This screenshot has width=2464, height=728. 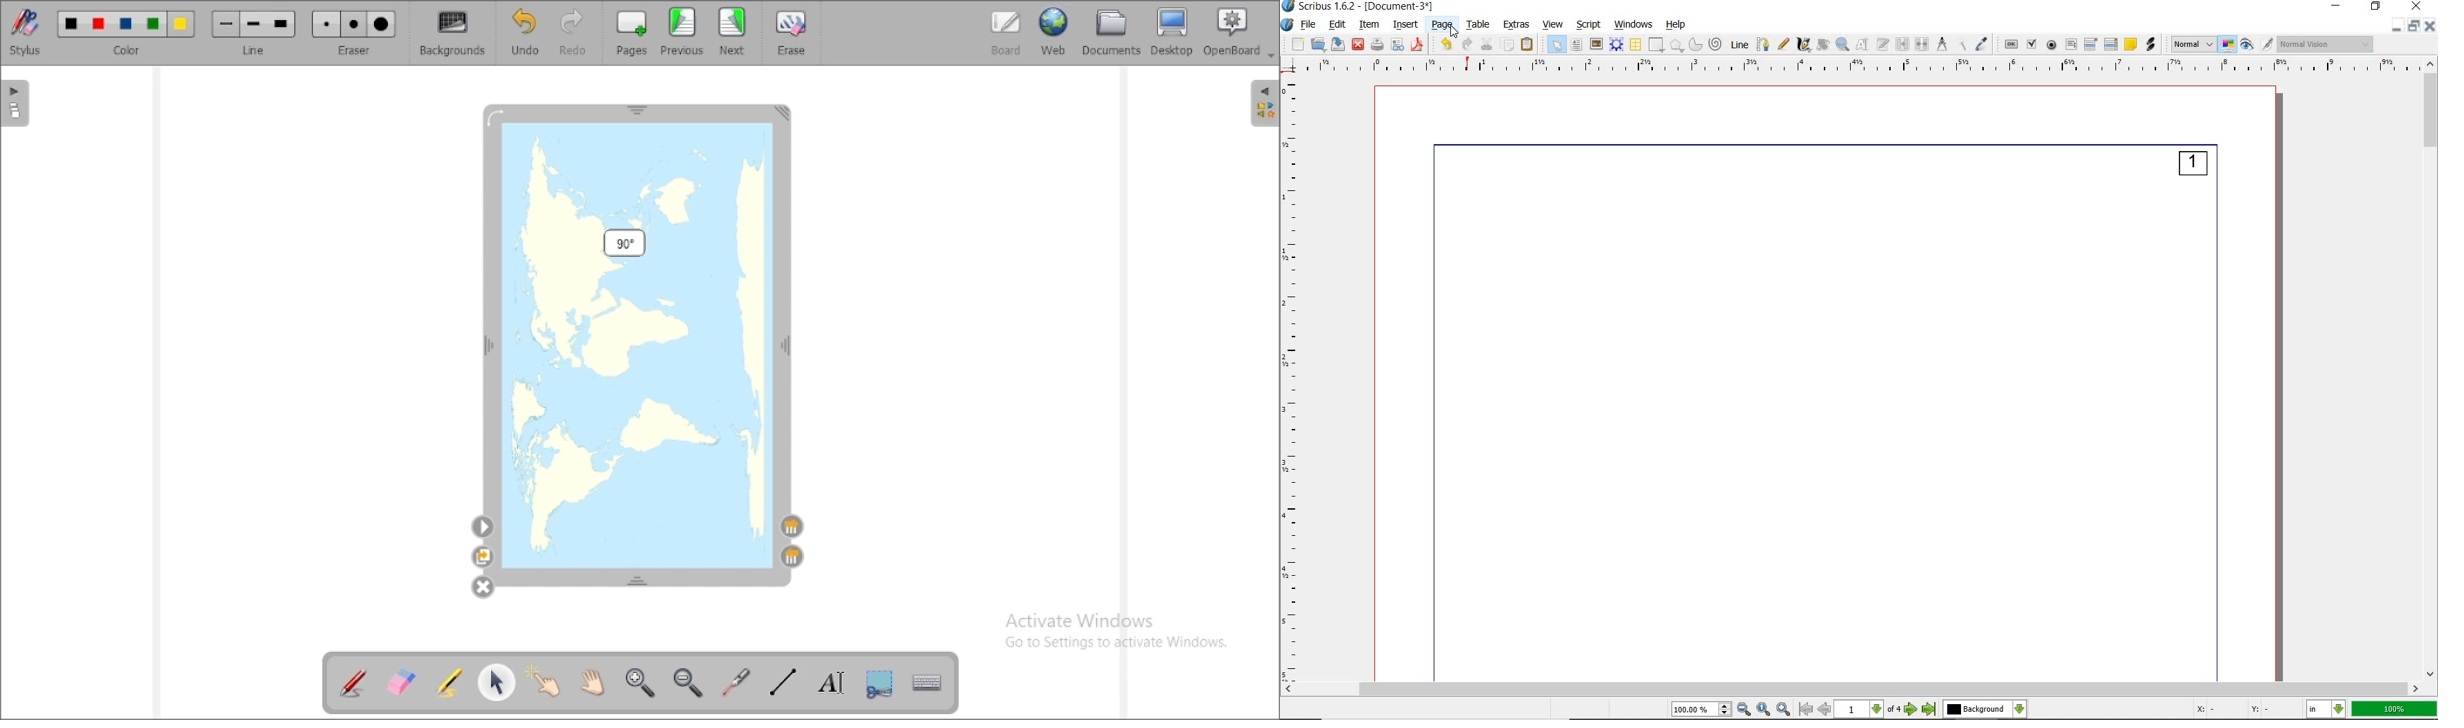 I want to click on ruler, so click(x=1297, y=379).